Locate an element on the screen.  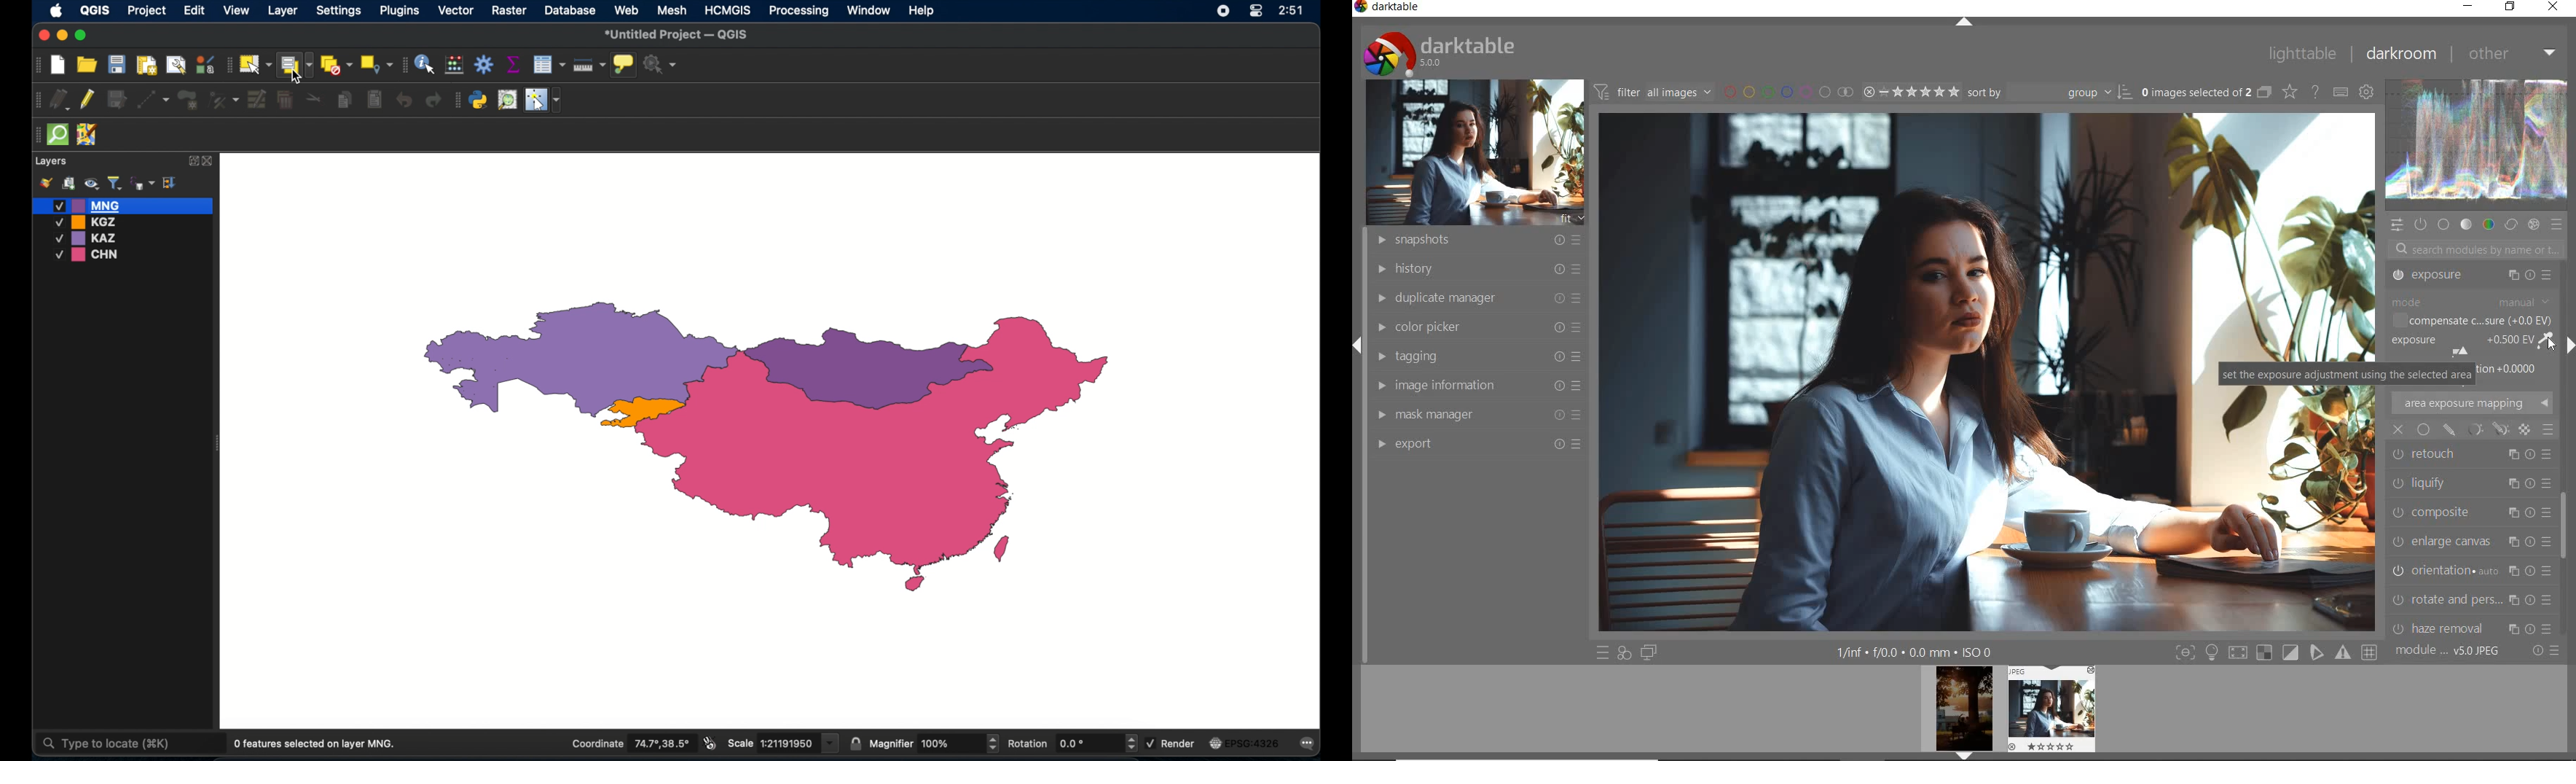
COLOR is located at coordinates (2488, 225).